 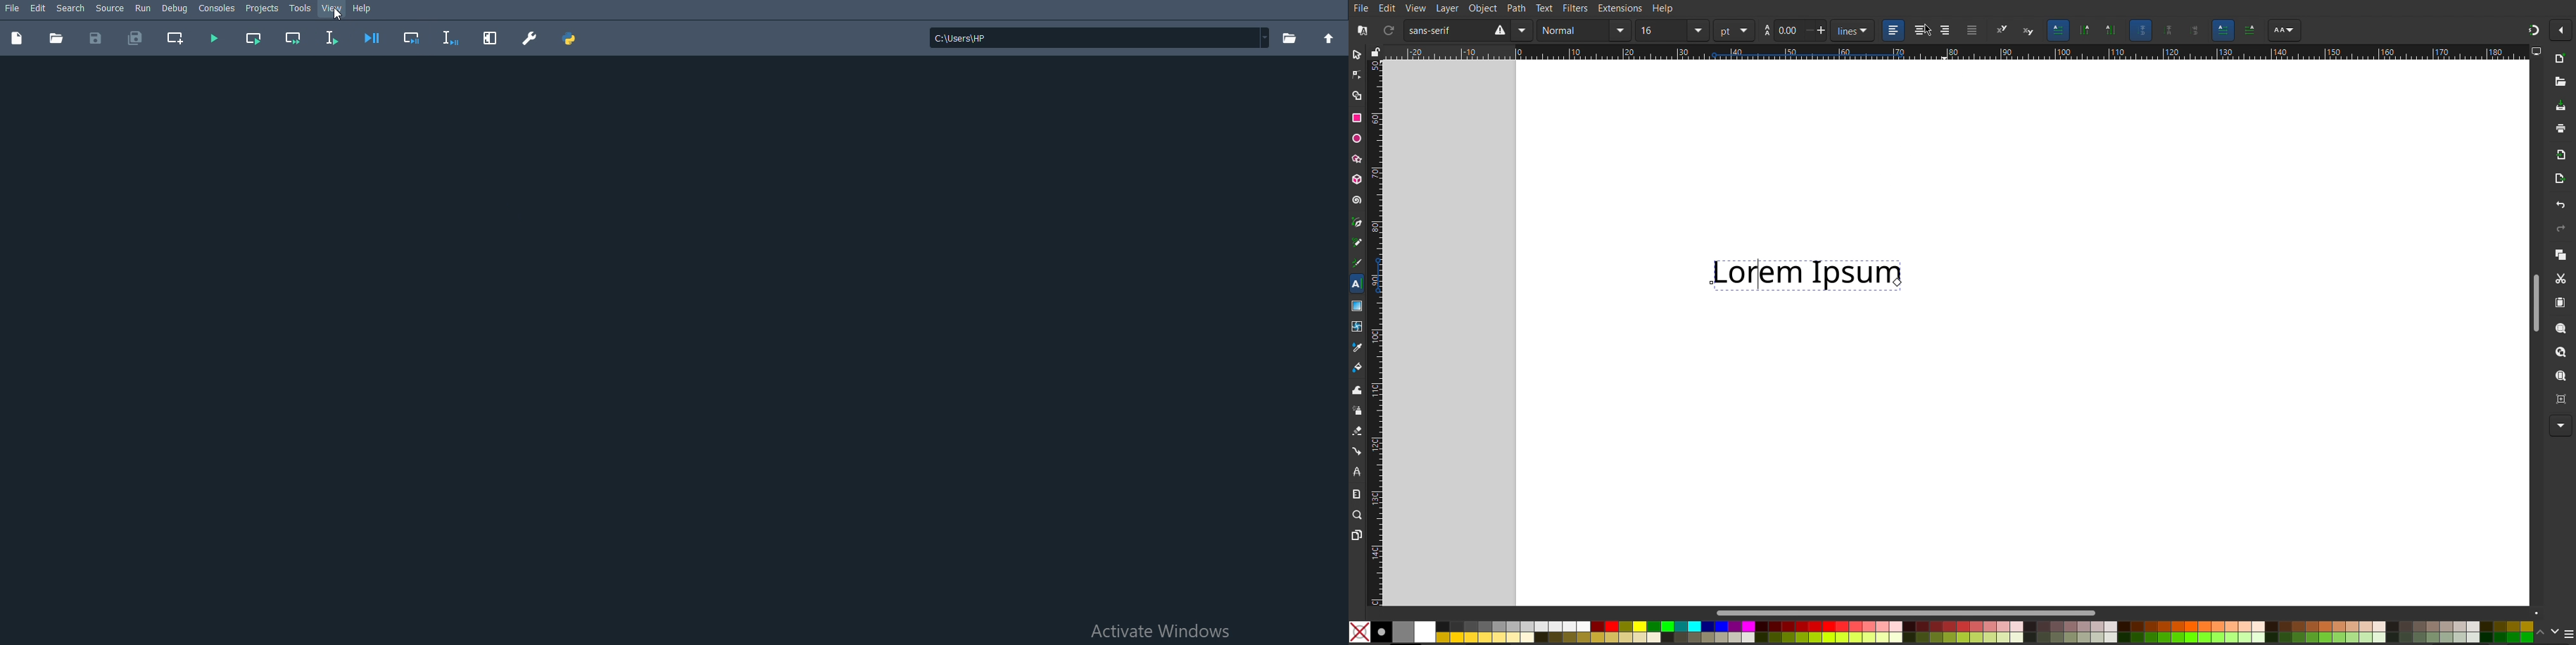 I want to click on Edit, so click(x=39, y=7).